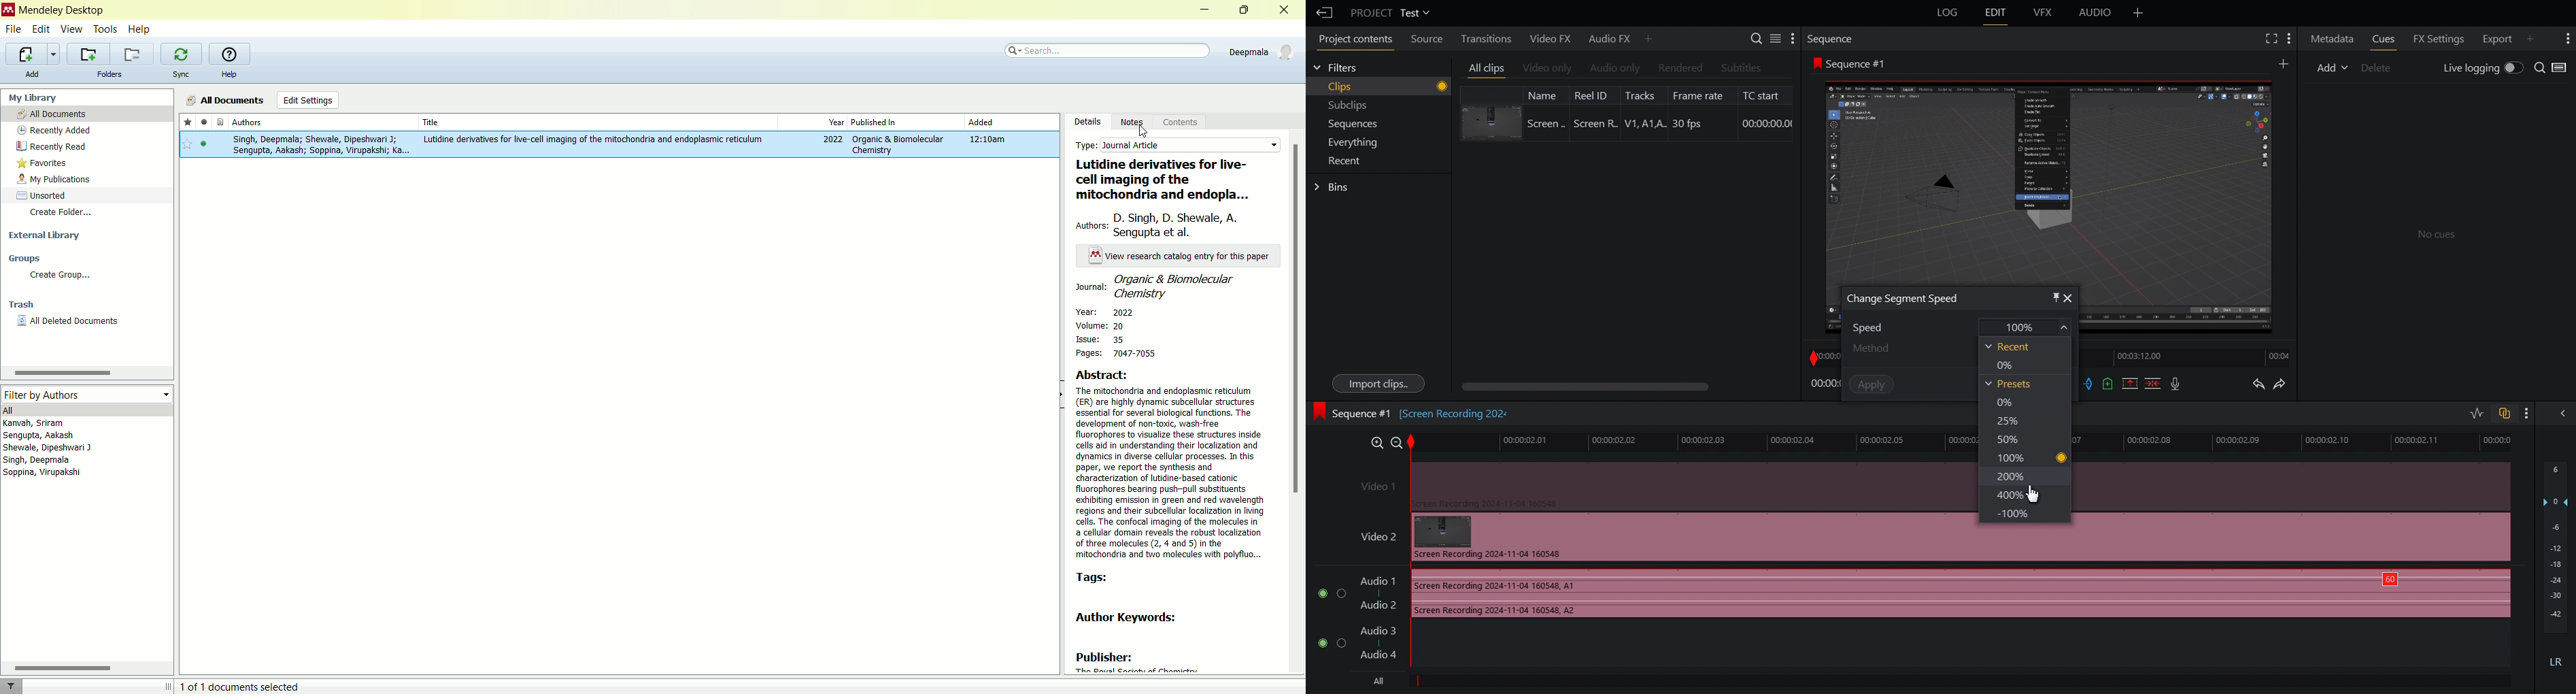 Image resolution: width=2576 pixels, height=700 pixels. I want to click on all, so click(87, 410).